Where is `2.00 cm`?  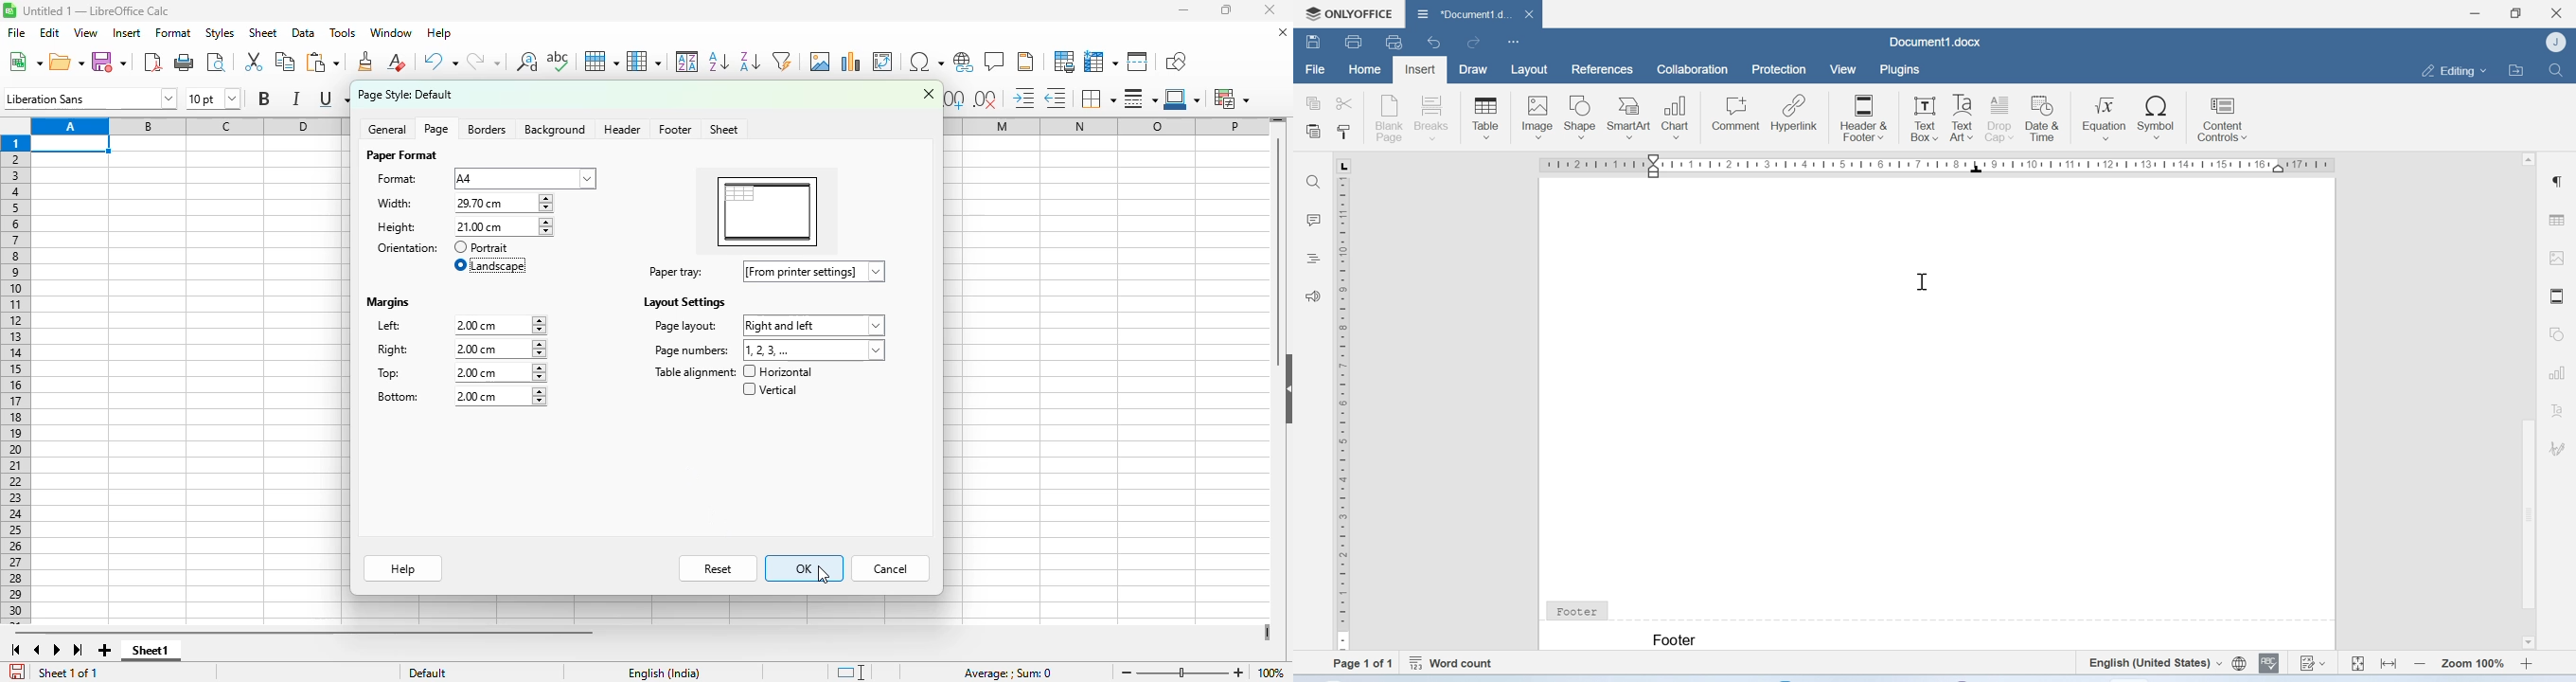 2.00 cm is located at coordinates (500, 350).